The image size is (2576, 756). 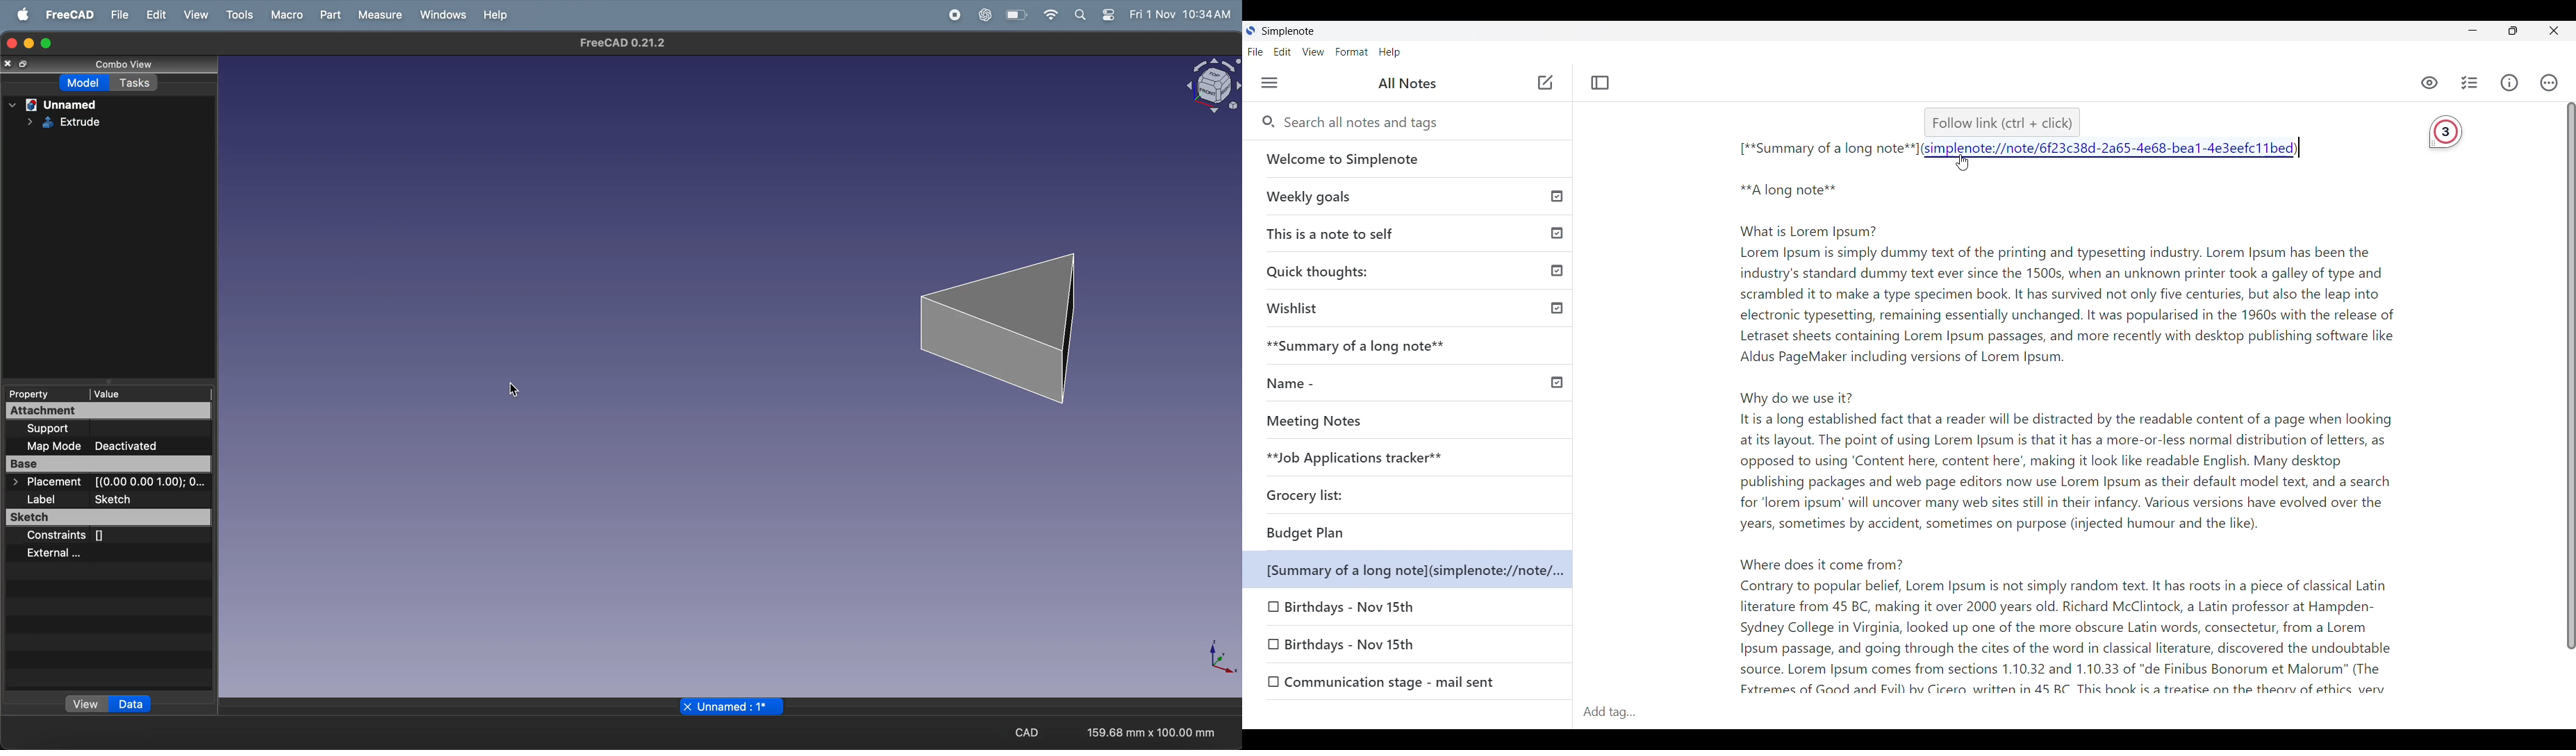 What do you see at coordinates (516, 389) in the screenshot?
I see `cursor` at bounding box center [516, 389].